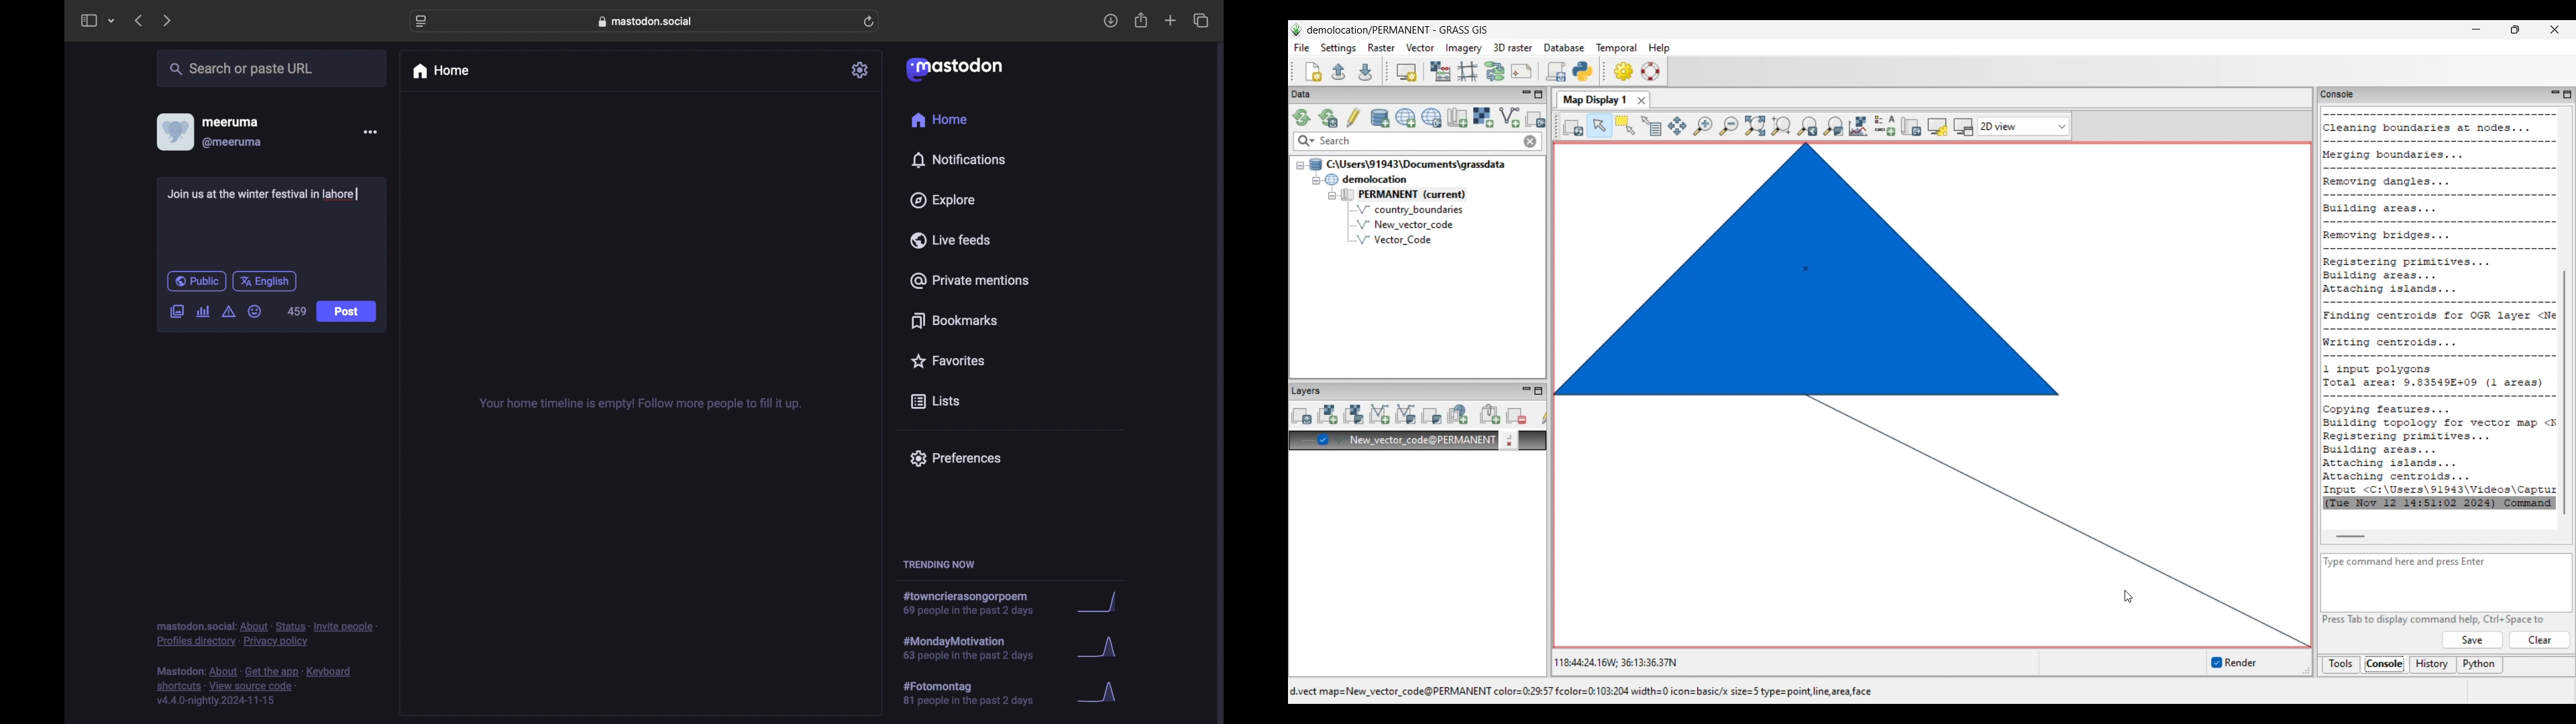 This screenshot has height=728, width=2576. I want to click on notifications, so click(958, 160).